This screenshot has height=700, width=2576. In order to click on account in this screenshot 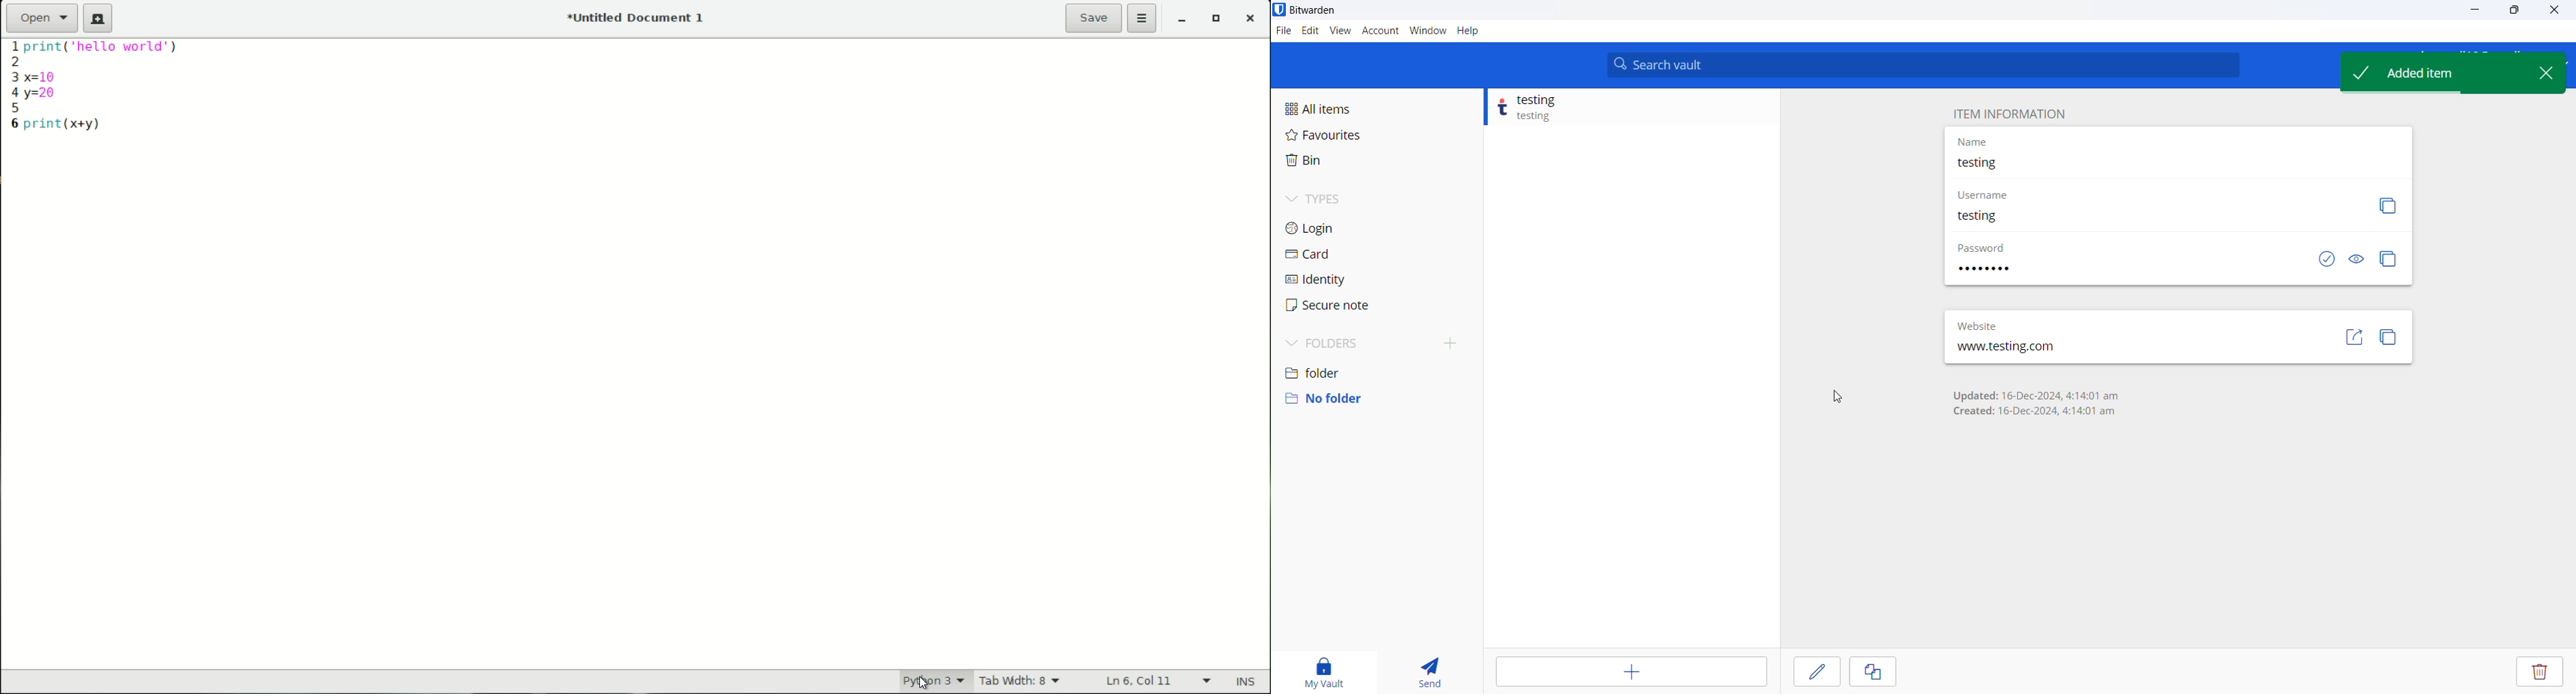, I will do `click(1379, 31)`.